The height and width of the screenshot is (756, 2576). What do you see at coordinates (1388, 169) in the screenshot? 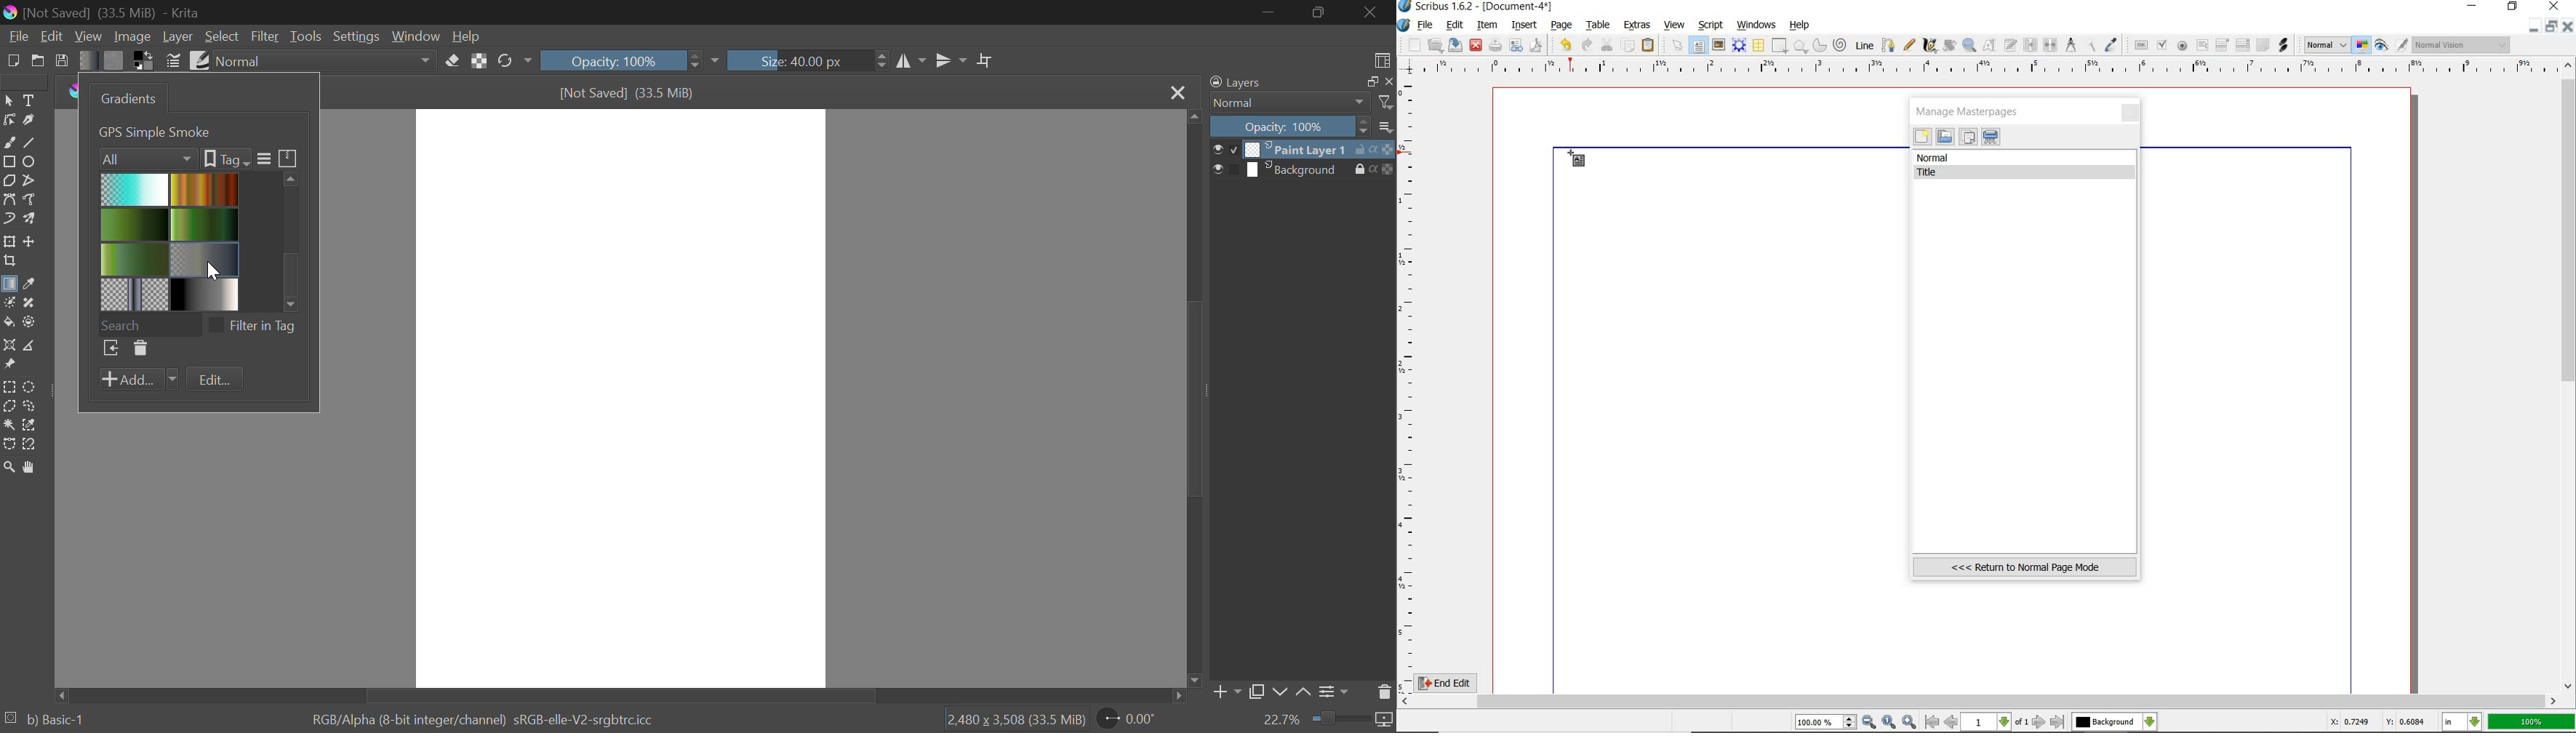
I see `icon` at bounding box center [1388, 169].